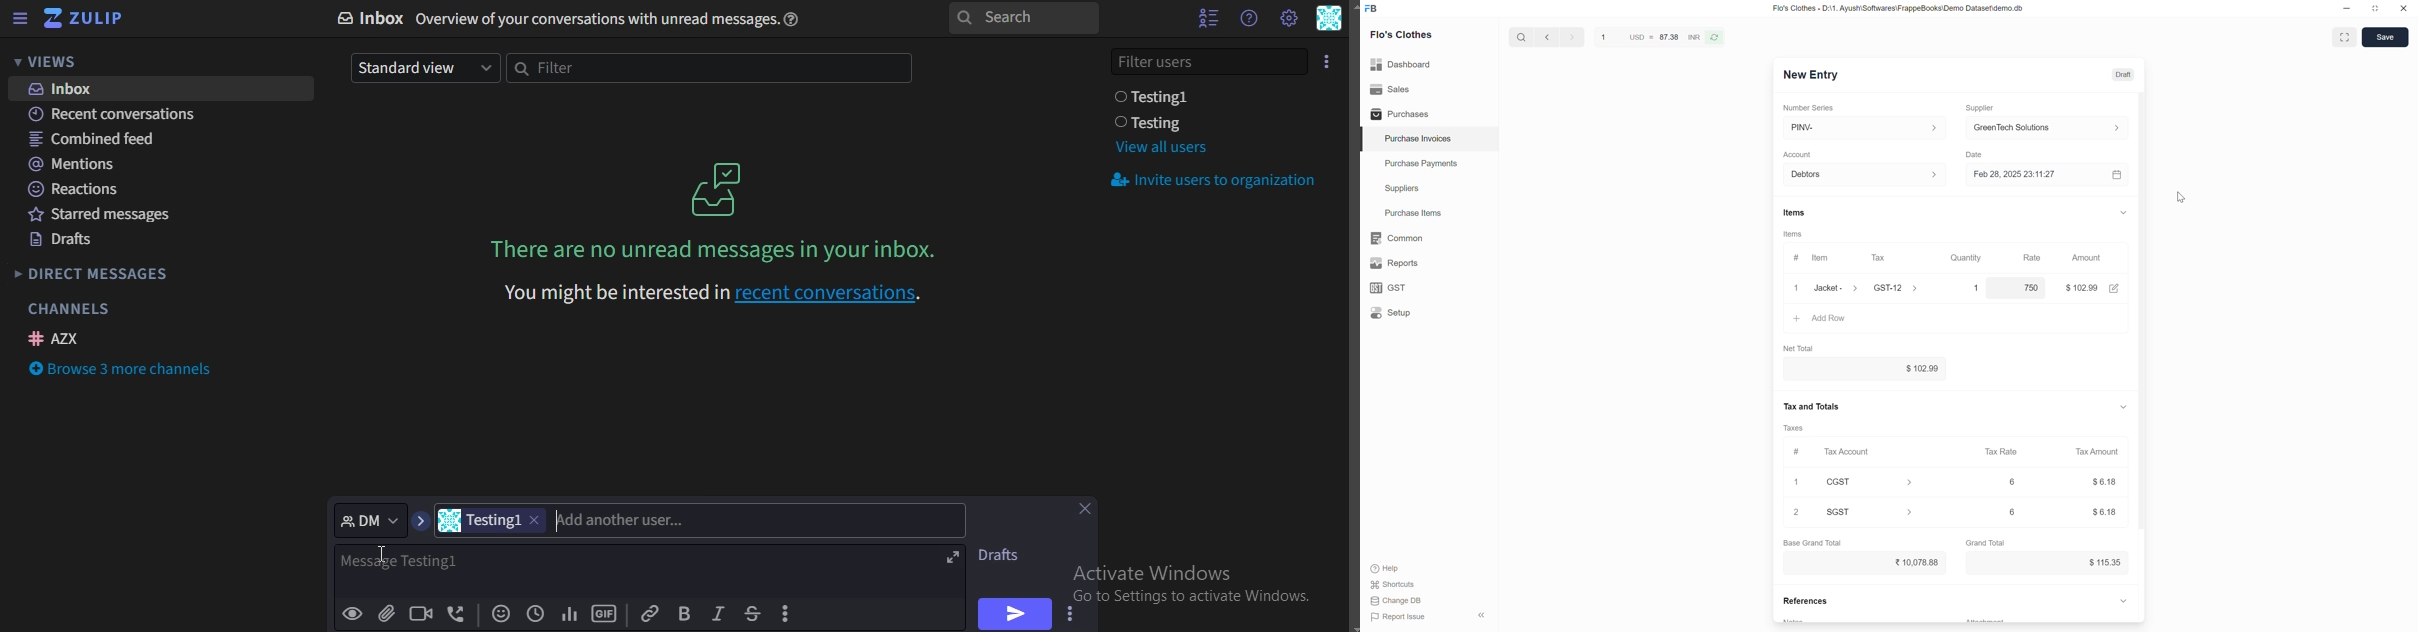  Describe the element at coordinates (1798, 452) in the screenshot. I see `#` at that location.